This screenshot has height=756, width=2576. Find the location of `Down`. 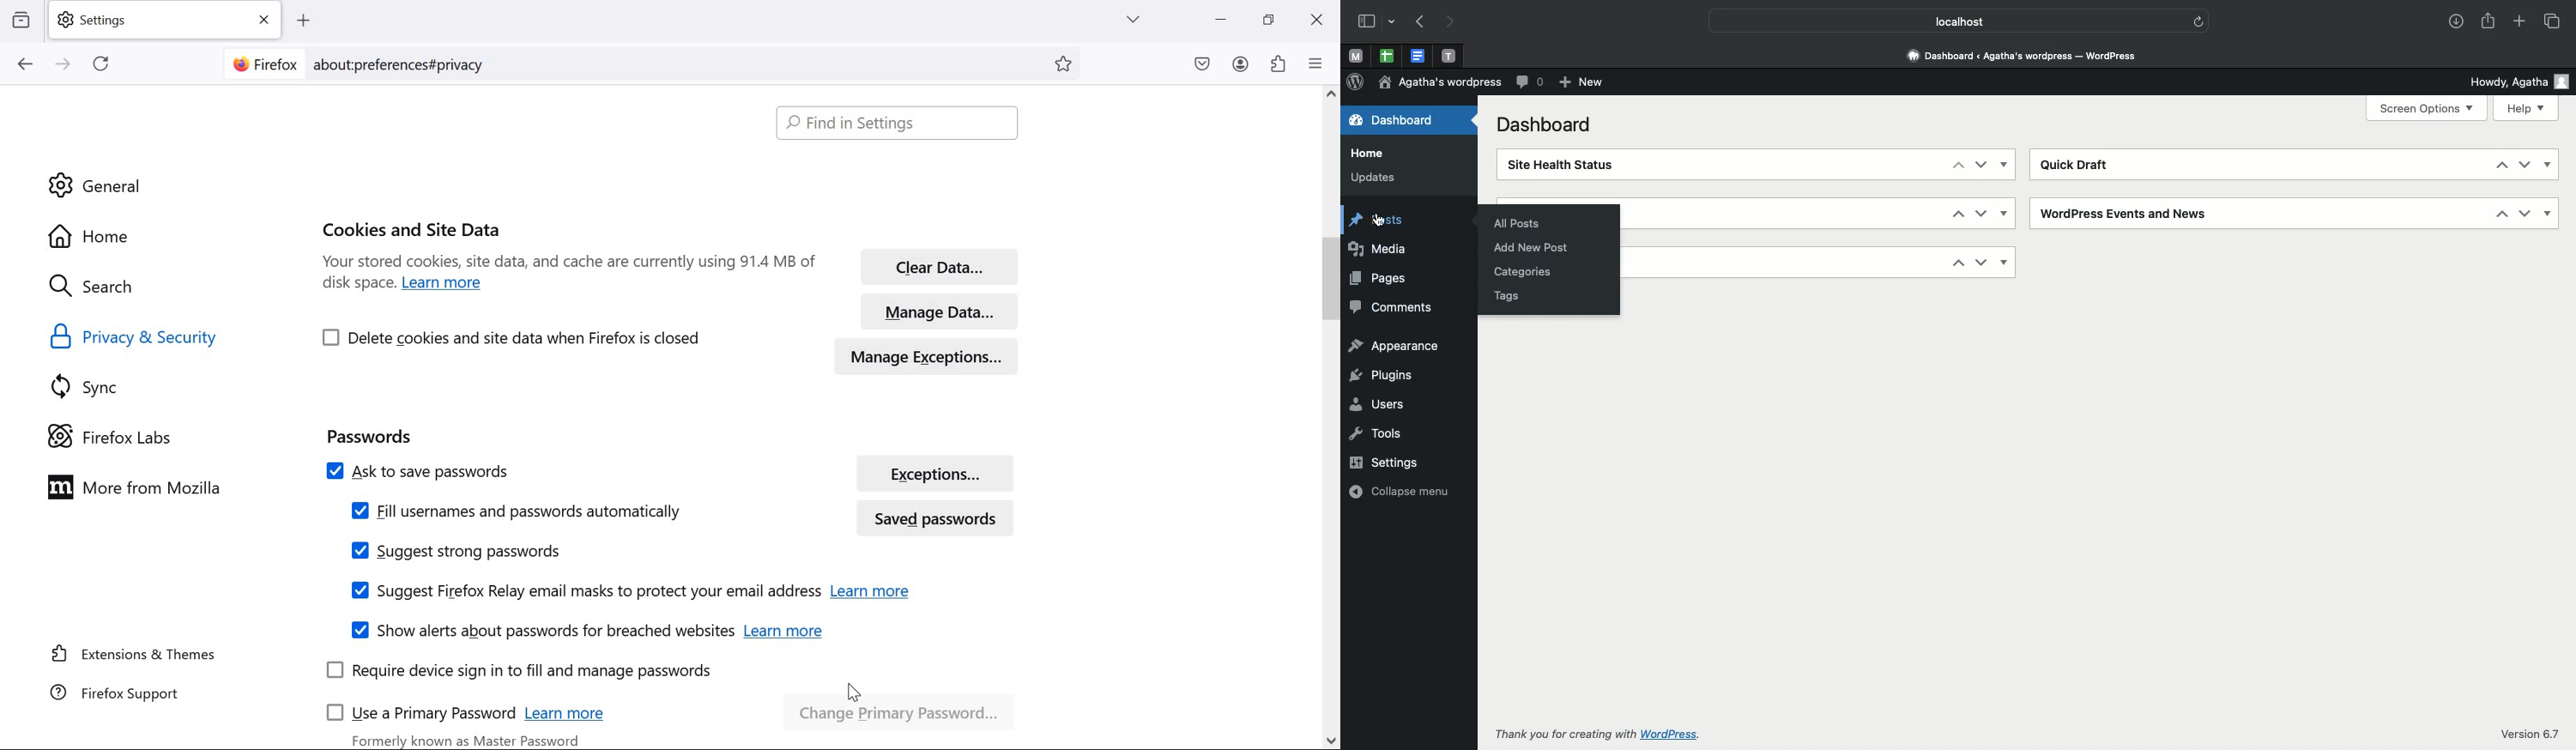

Down is located at coordinates (2525, 213).